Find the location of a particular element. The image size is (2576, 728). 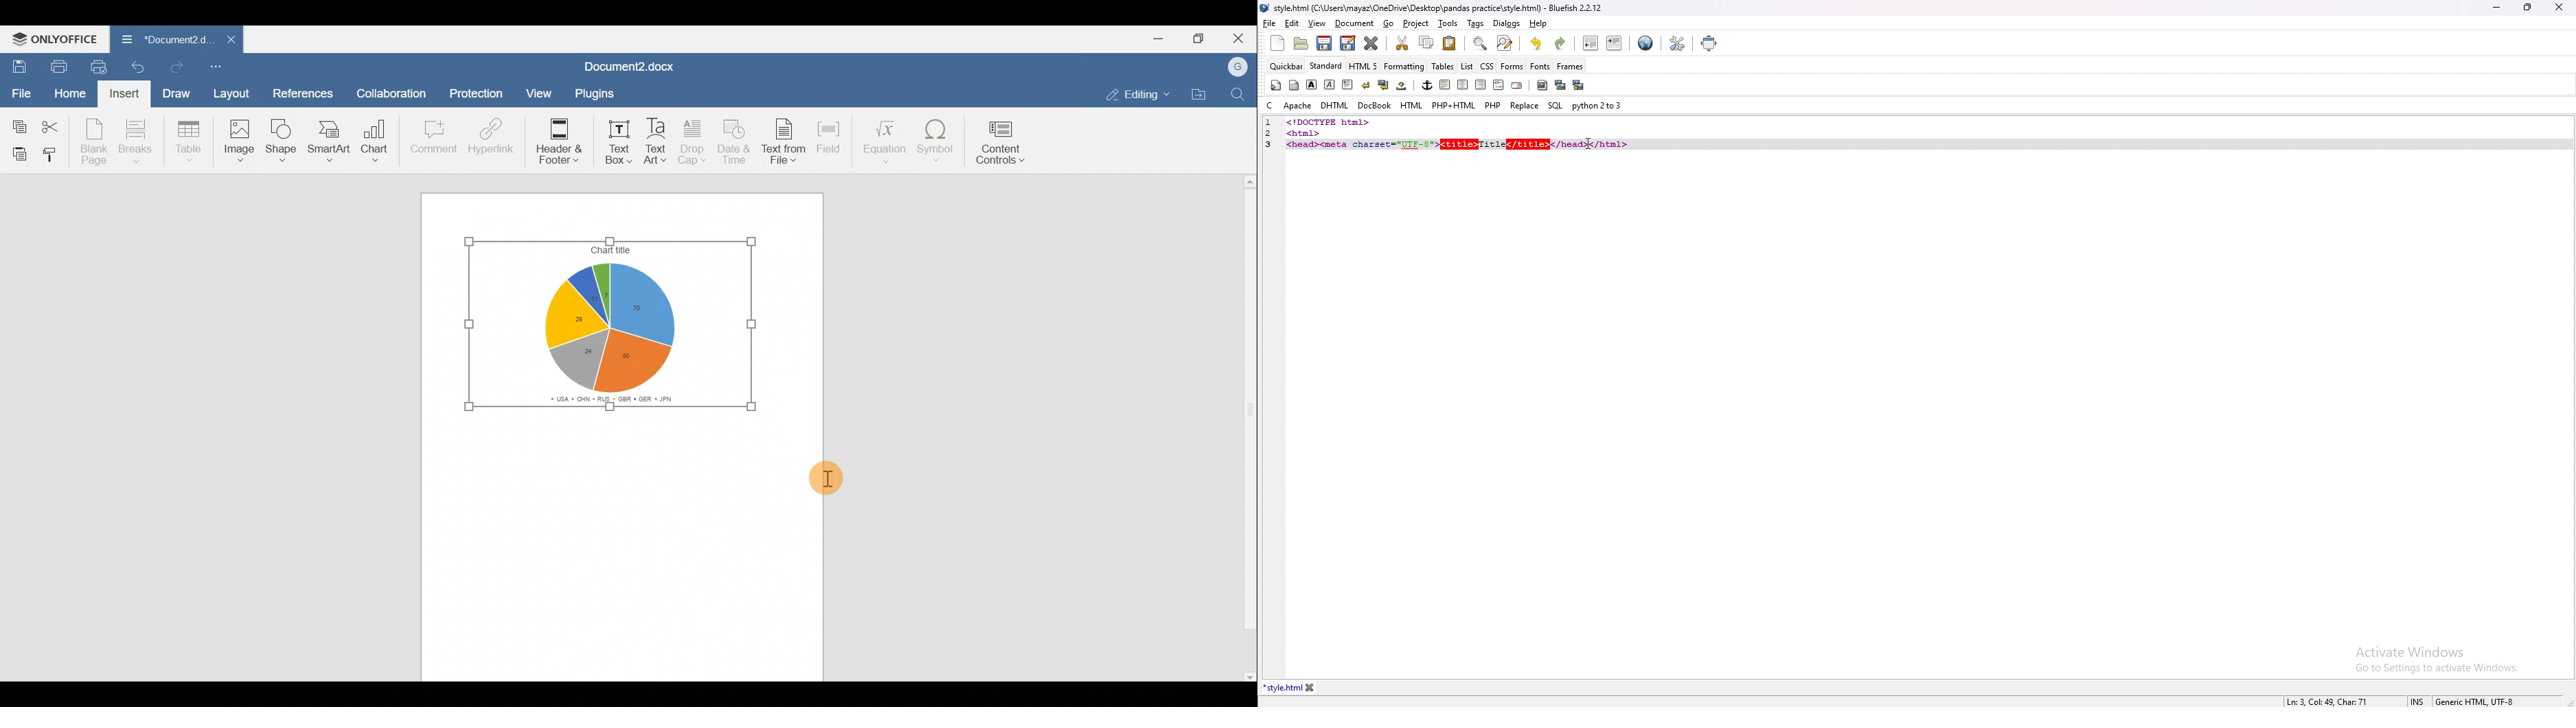

Quick print is located at coordinates (103, 64).